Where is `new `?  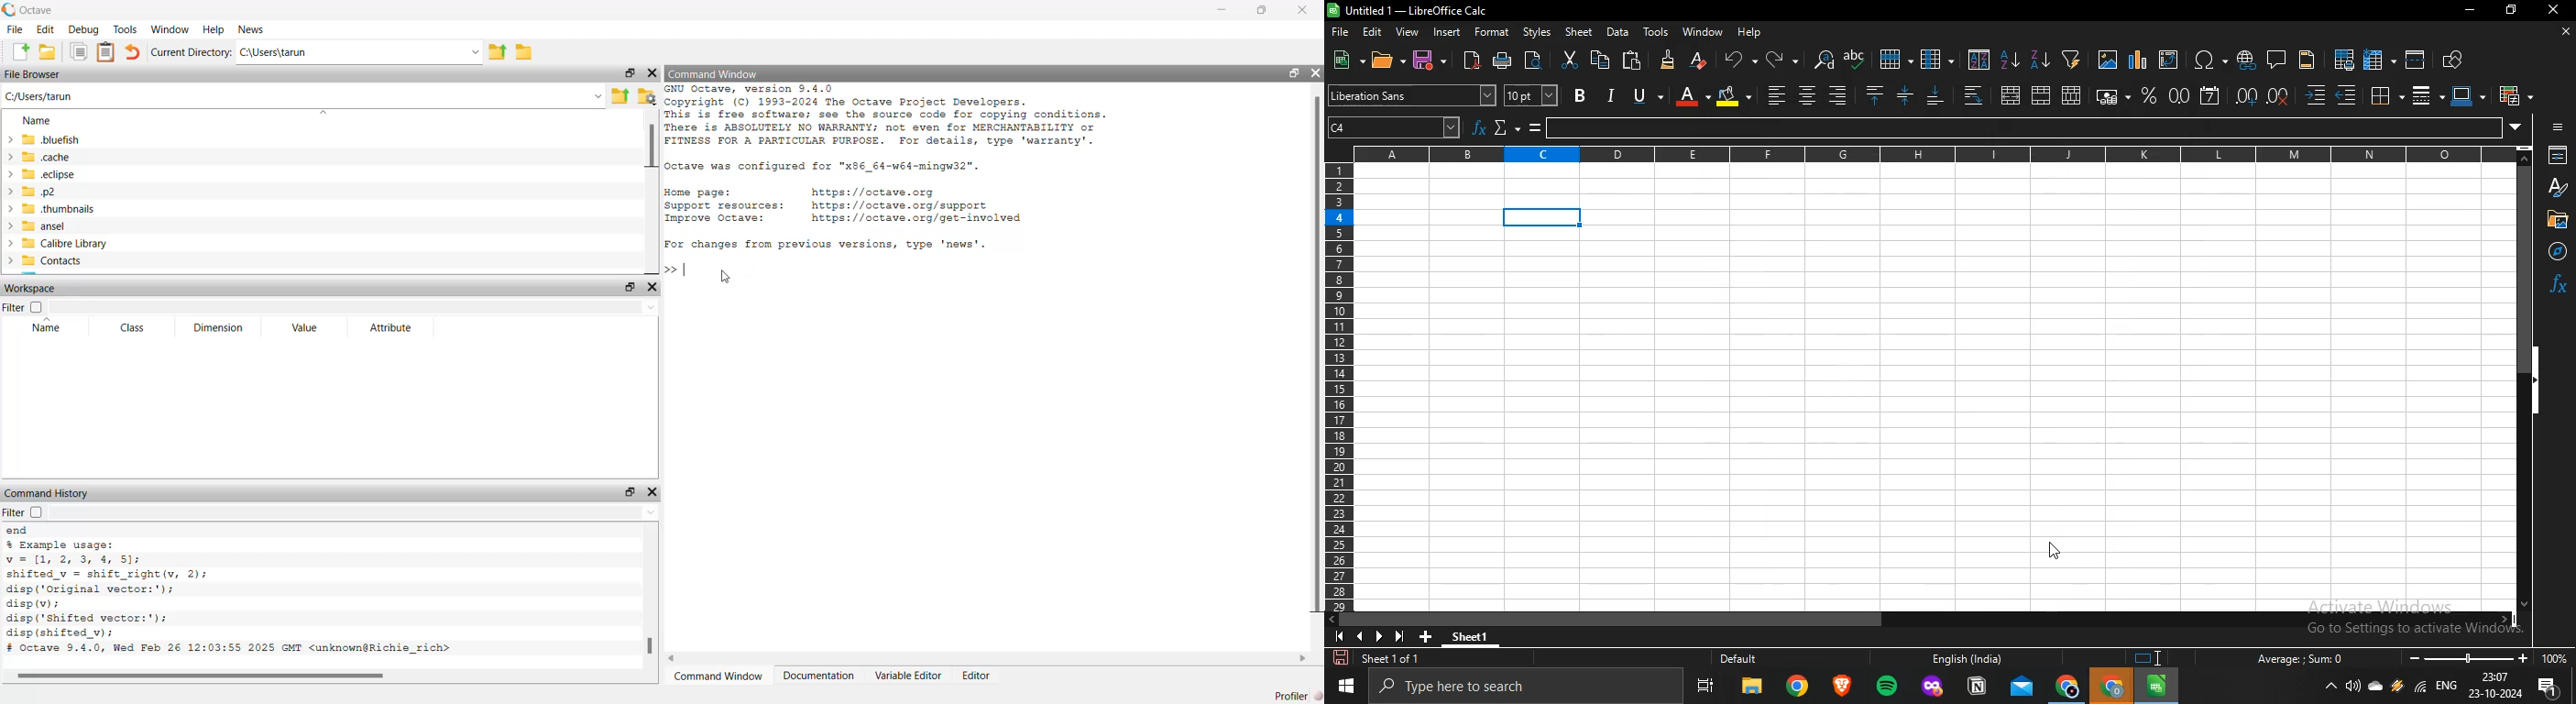 new  is located at coordinates (1343, 59).